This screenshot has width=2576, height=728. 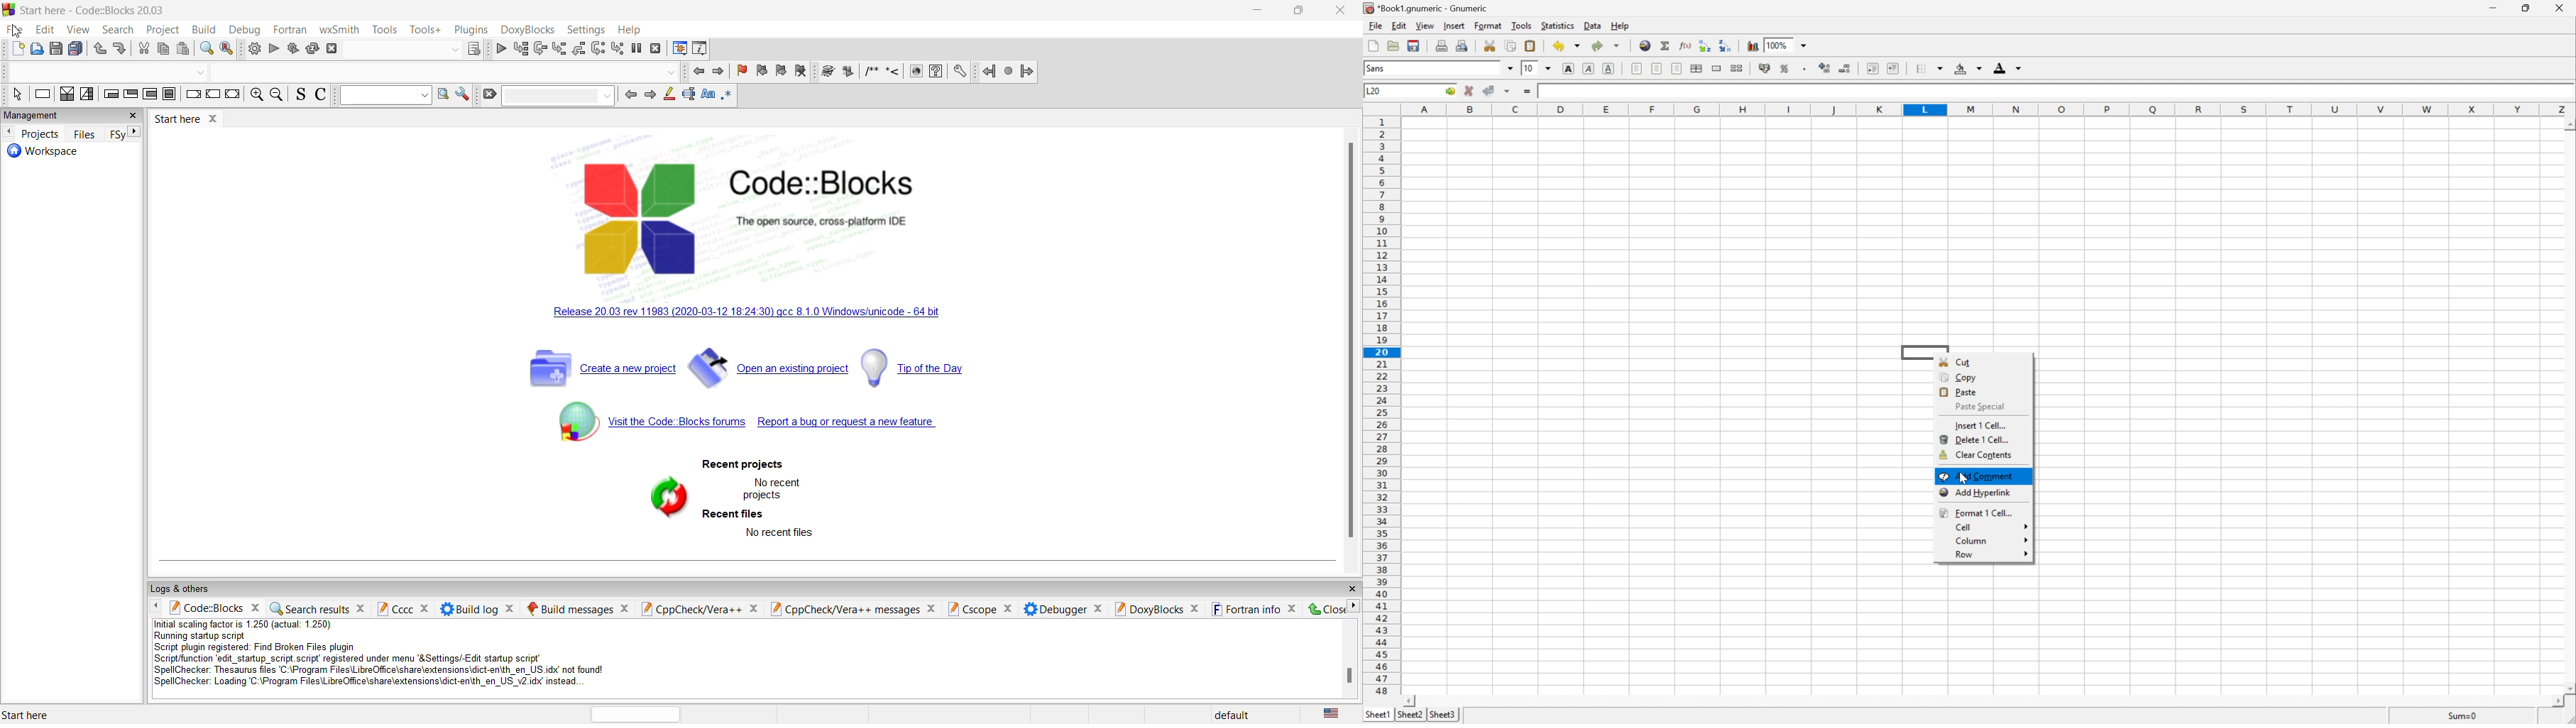 What do you see at coordinates (1609, 68) in the screenshot?
I see `Underline` at bounding box center [1609, 68].